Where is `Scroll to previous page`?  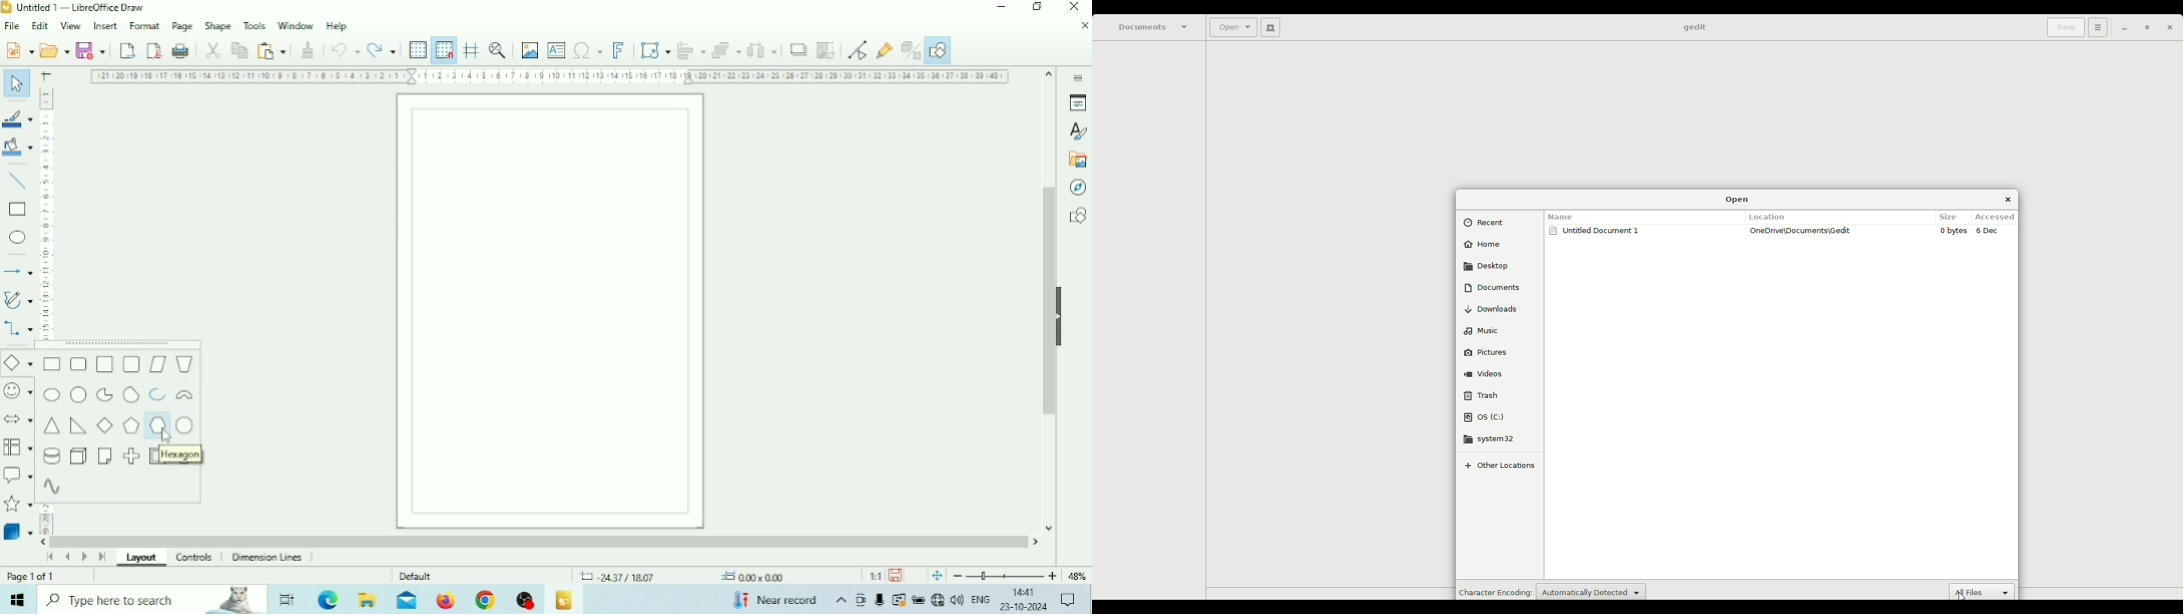 Scroll to previous page is located at coordinates (67, 557).